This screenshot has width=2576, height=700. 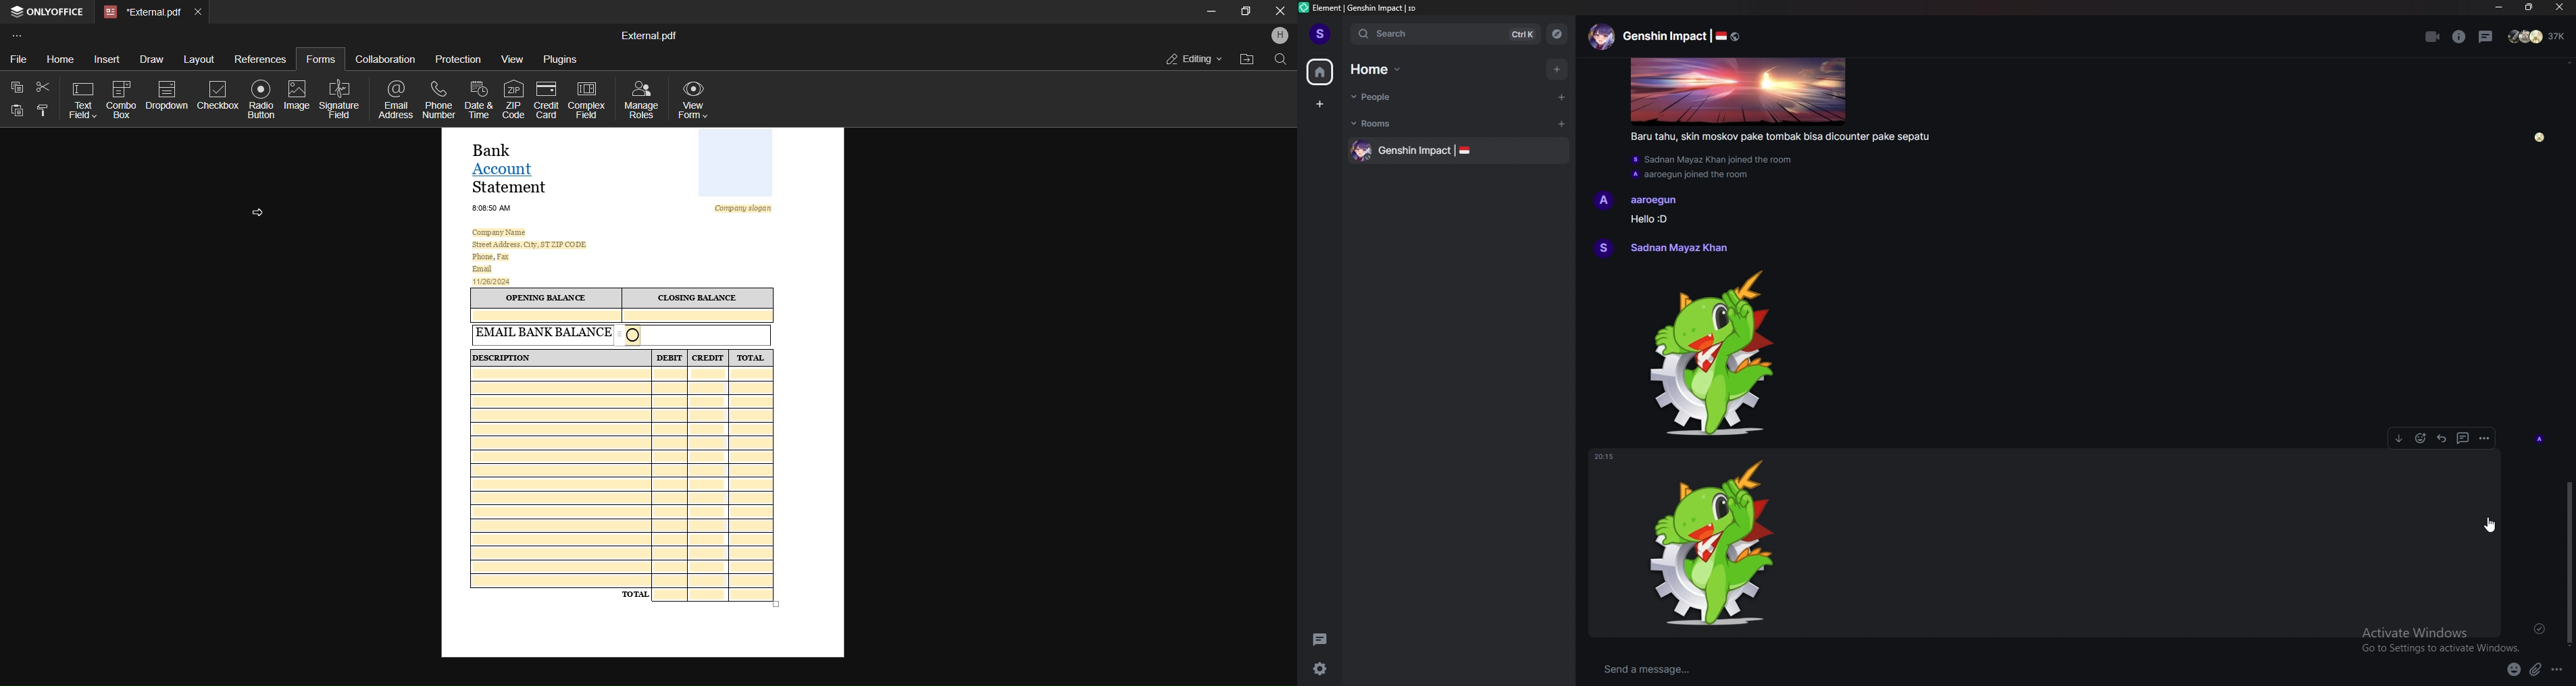 I want to click on forms, so click(x=318, y=57).